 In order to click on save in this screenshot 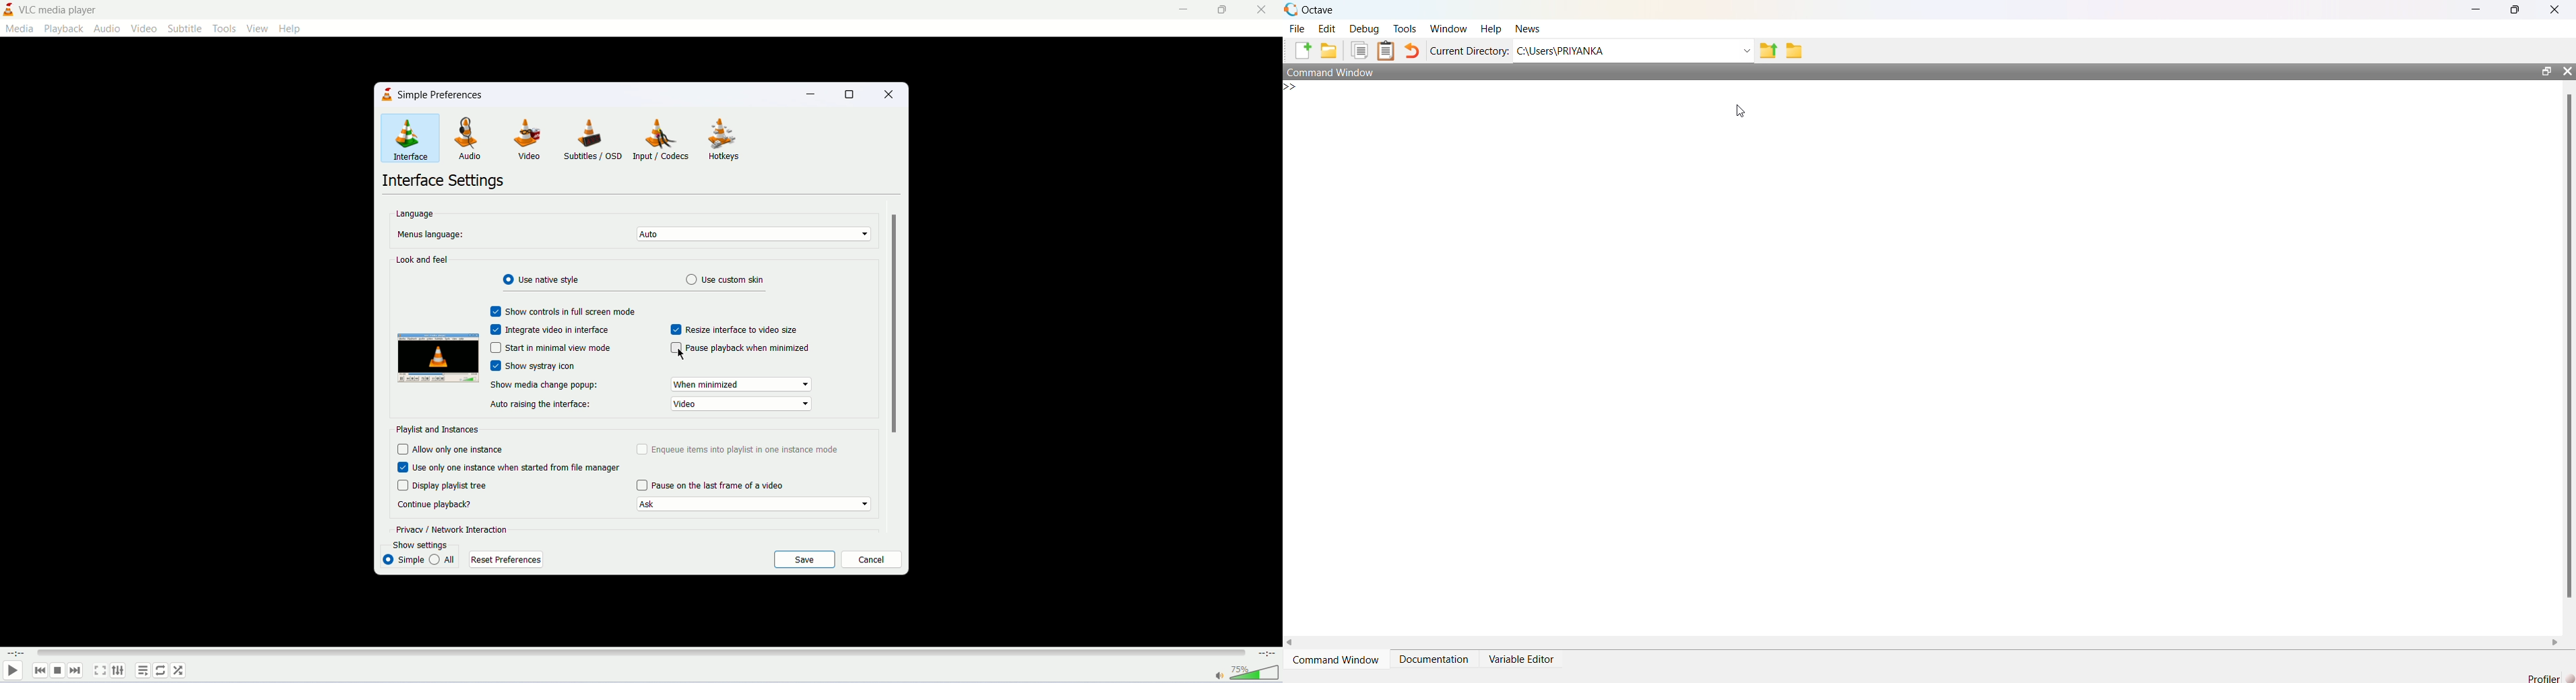, I will do `click(1329, 51)`.